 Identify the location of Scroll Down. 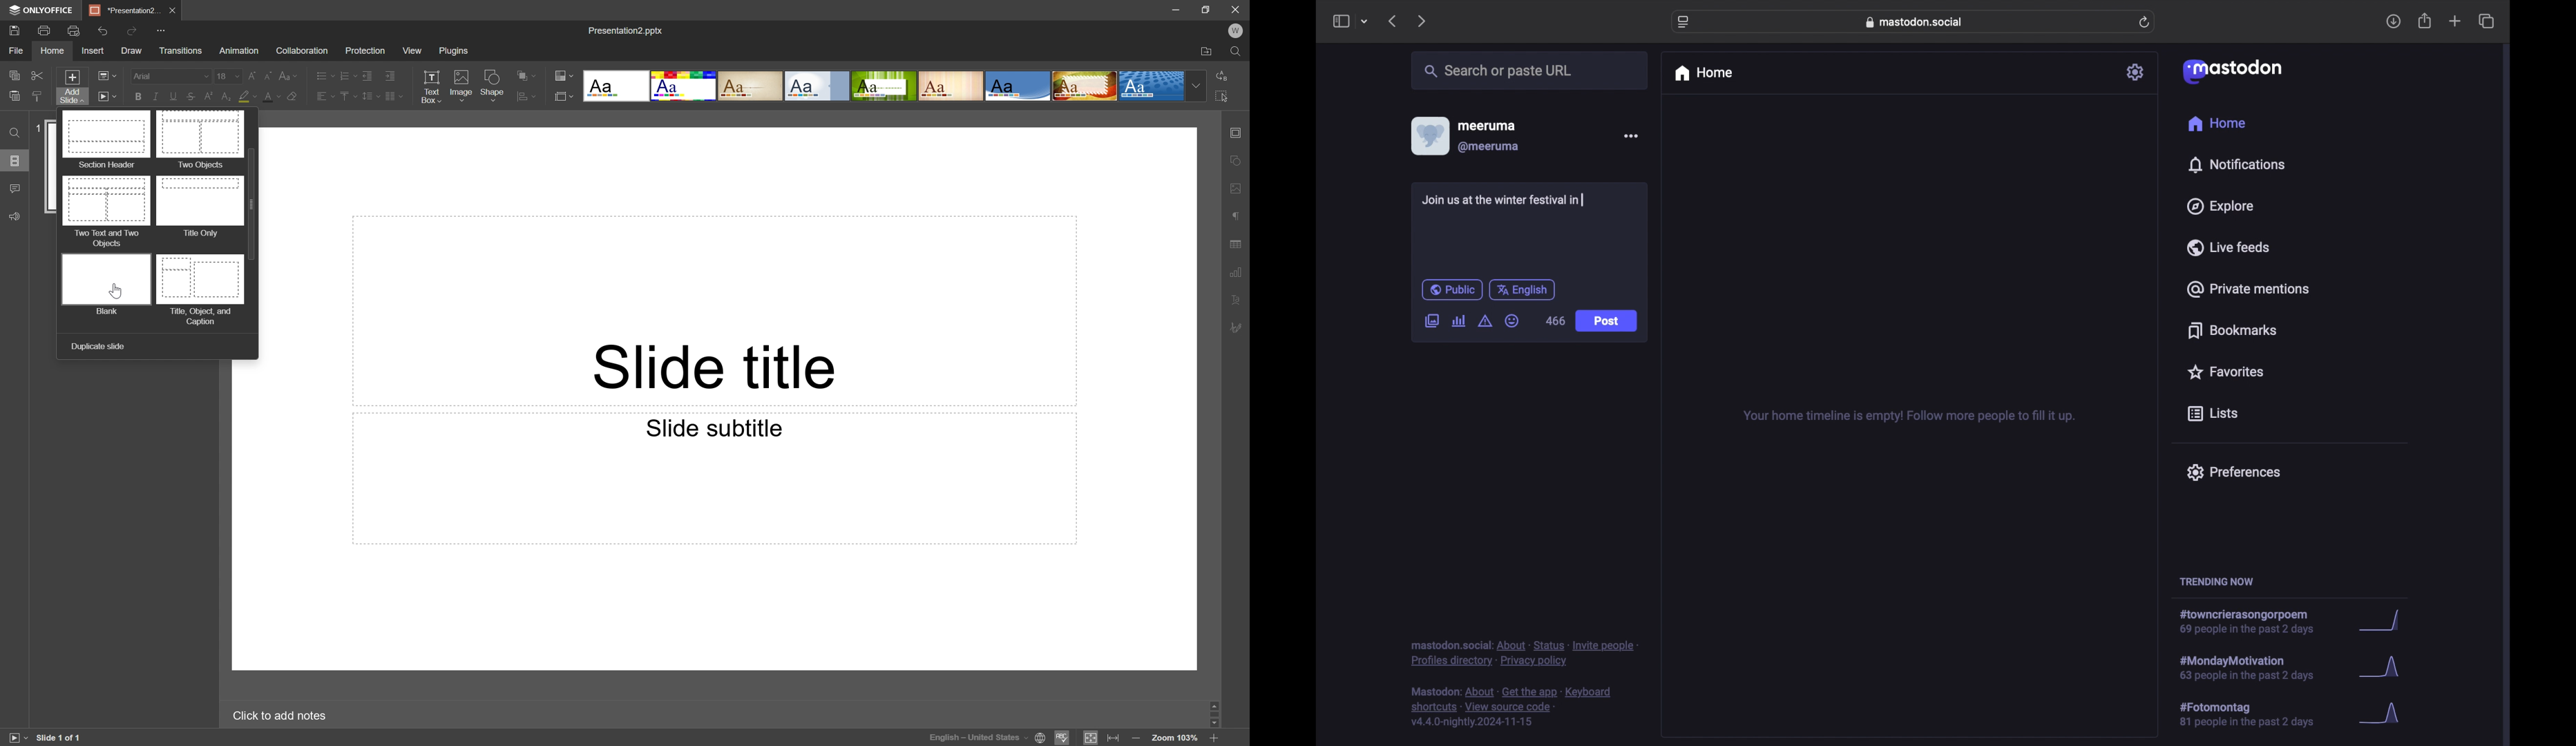
(1211, 721).